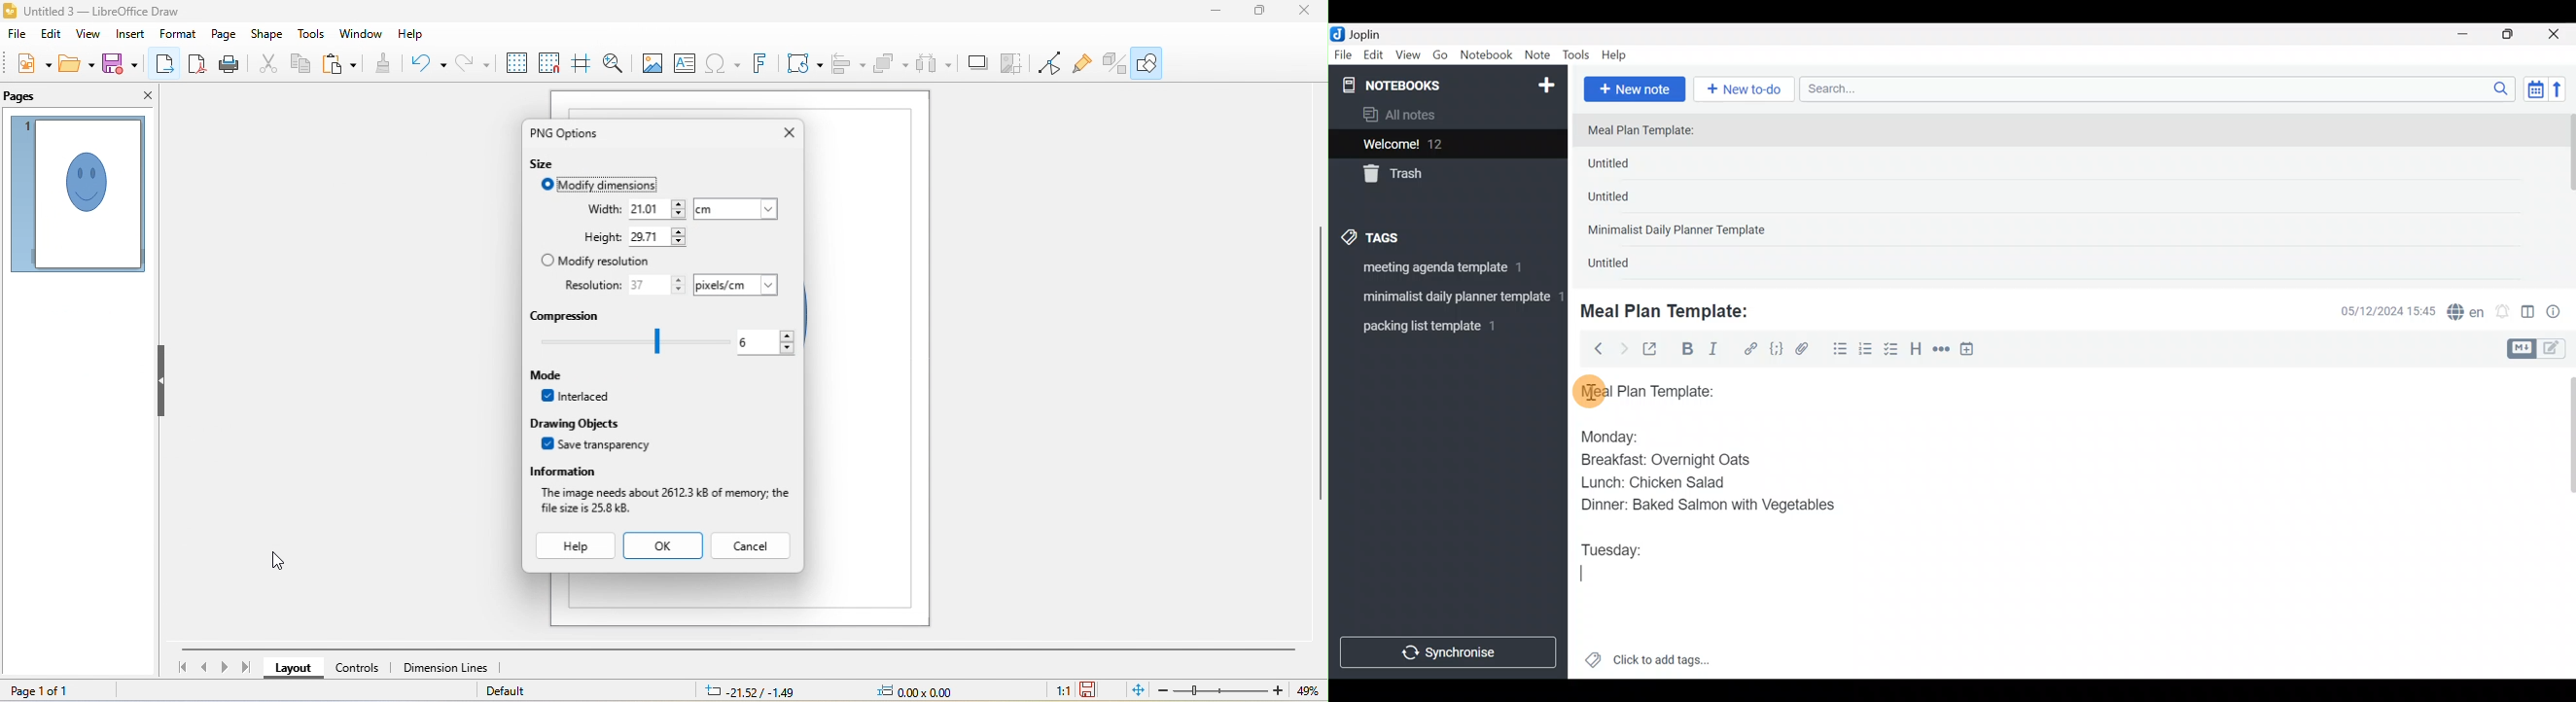  What do you see at coordinates (578, 423) in the screenshot?
I see `drawing objects` at bounding box center [578, 423].